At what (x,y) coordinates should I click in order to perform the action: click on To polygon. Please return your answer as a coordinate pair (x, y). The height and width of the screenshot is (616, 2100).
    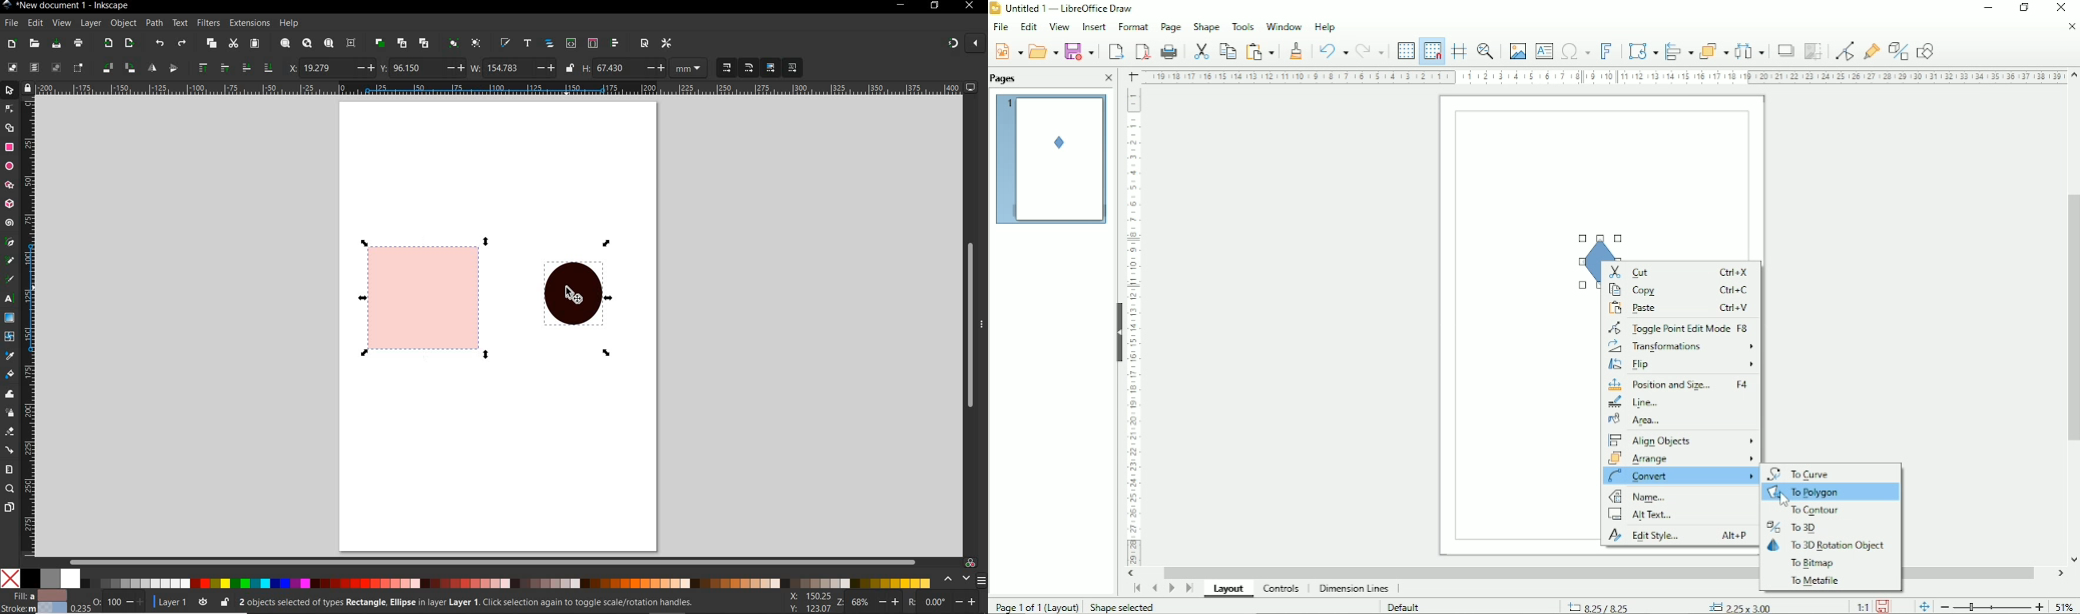
    Looking at the image, I should click on (1801, 493).